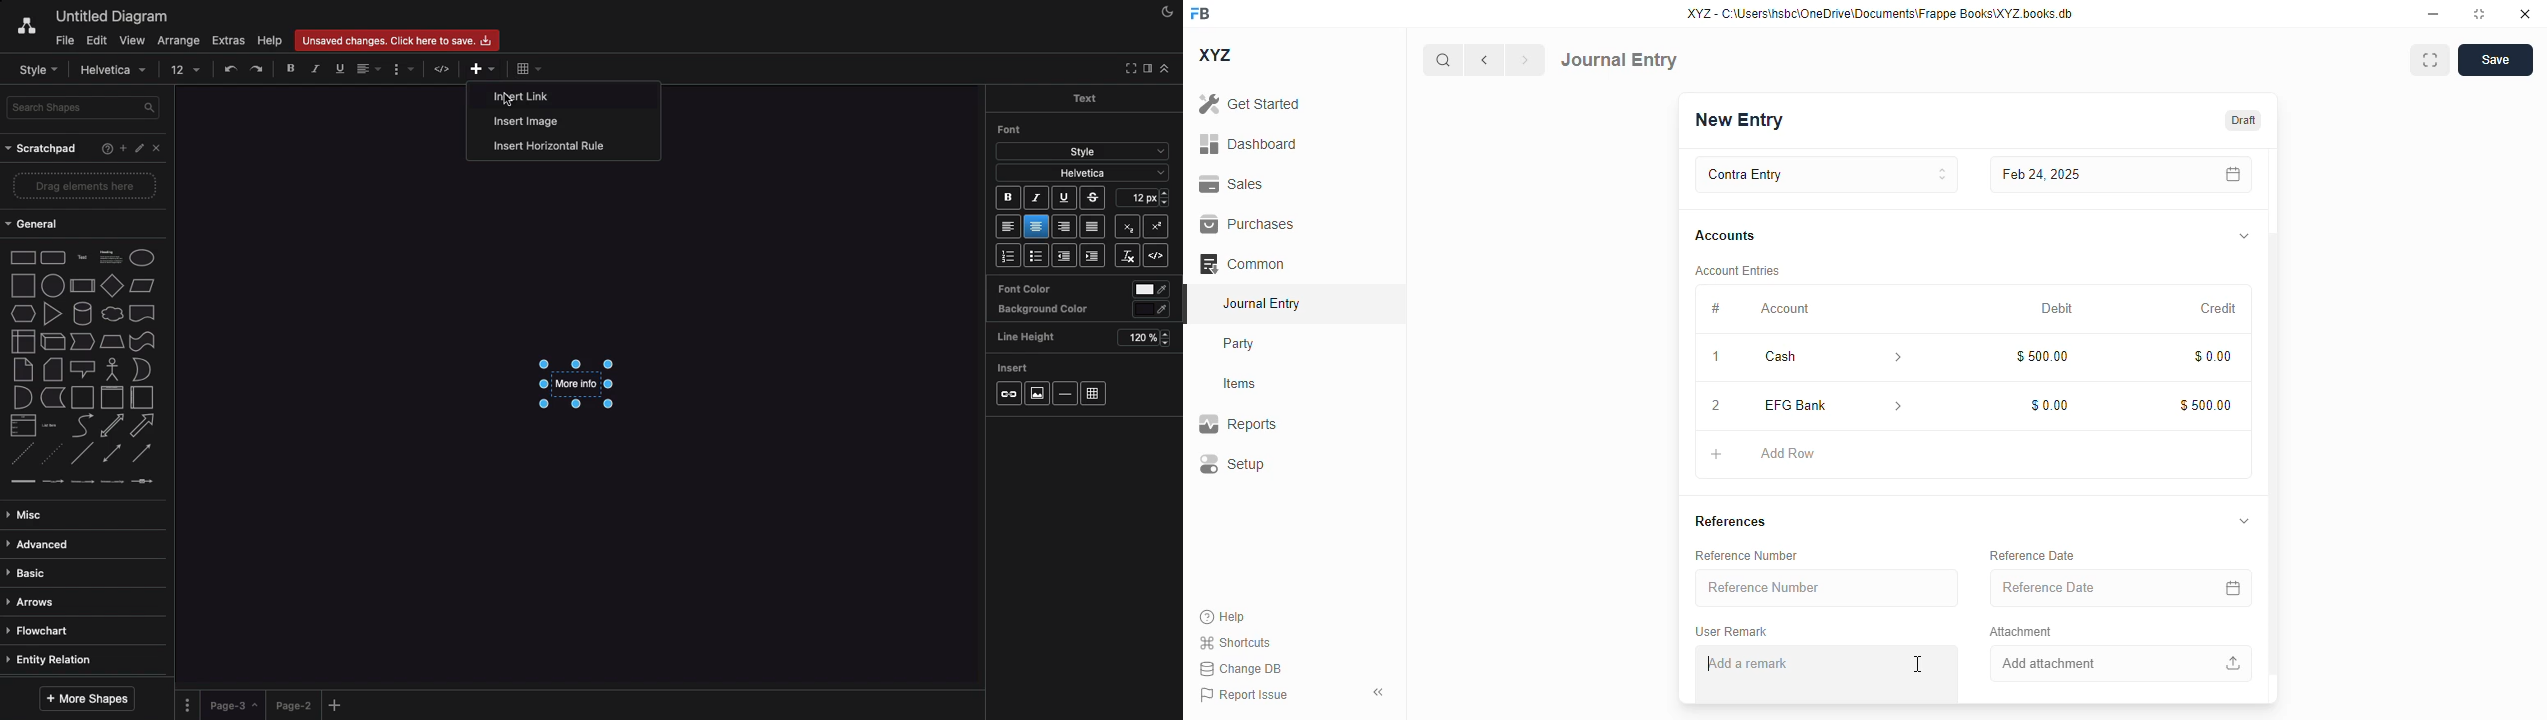 This screenshot has height=728, width=2548. What do you see at coordinates (142, 369) in the screenshot?
I see `or` at bounding box center [142, 369].